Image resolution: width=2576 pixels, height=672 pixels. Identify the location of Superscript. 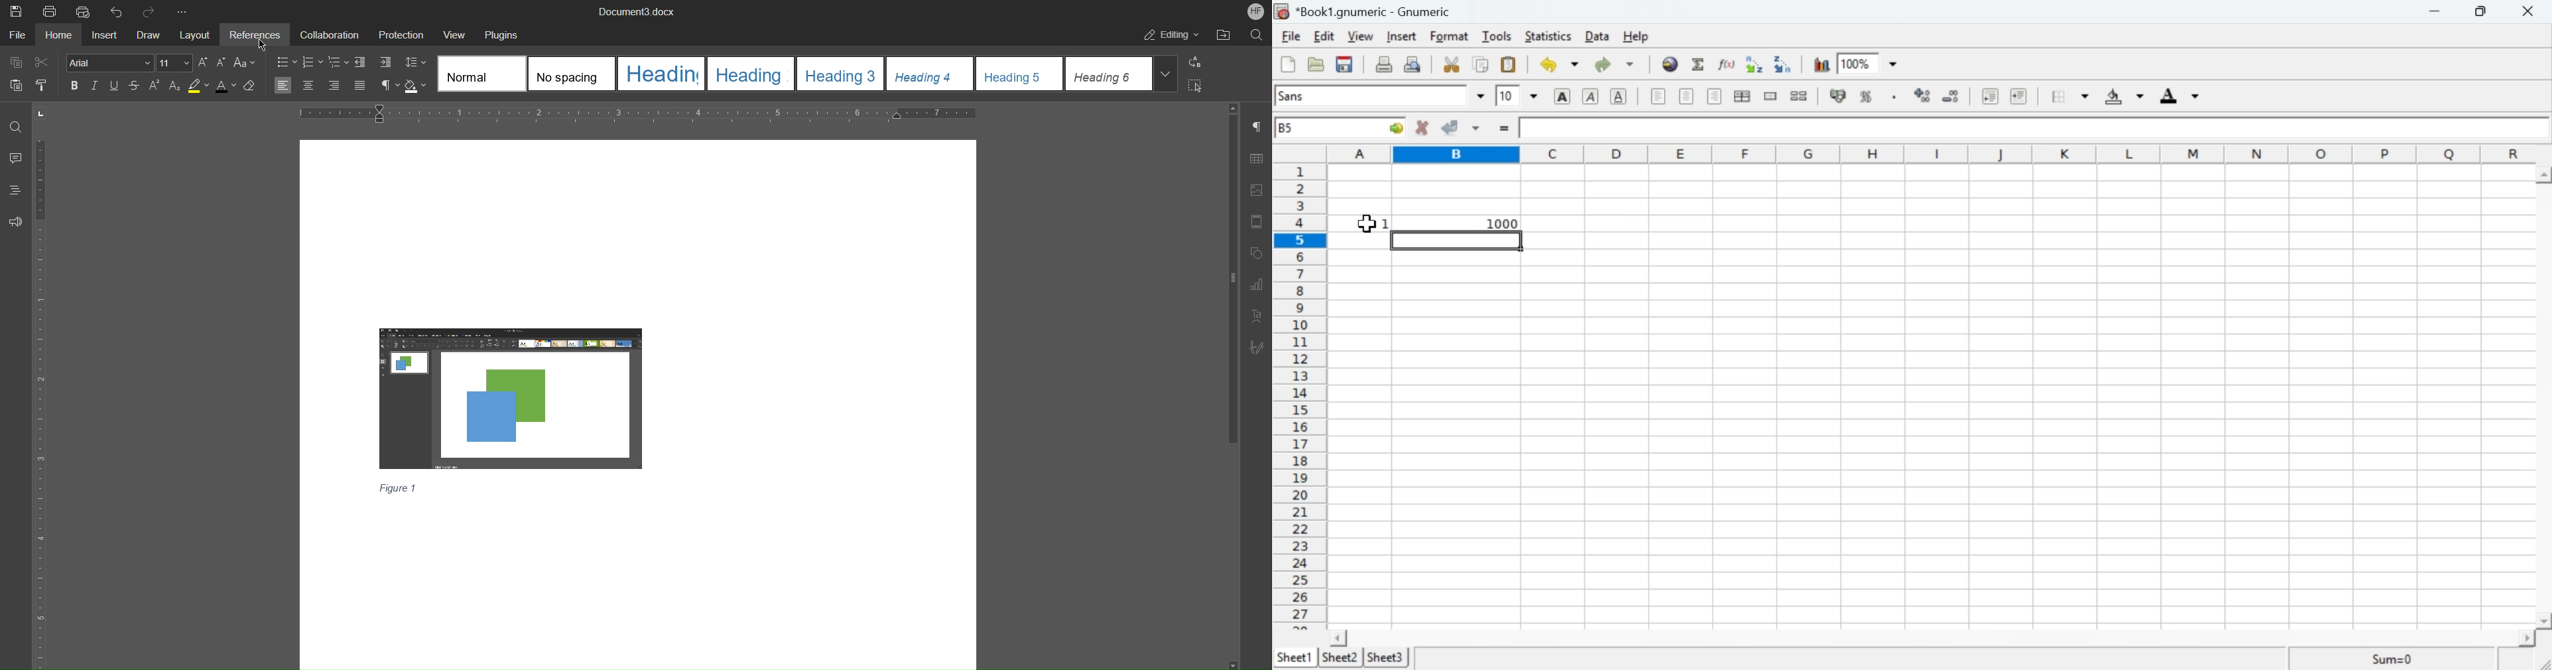
(155, 85).